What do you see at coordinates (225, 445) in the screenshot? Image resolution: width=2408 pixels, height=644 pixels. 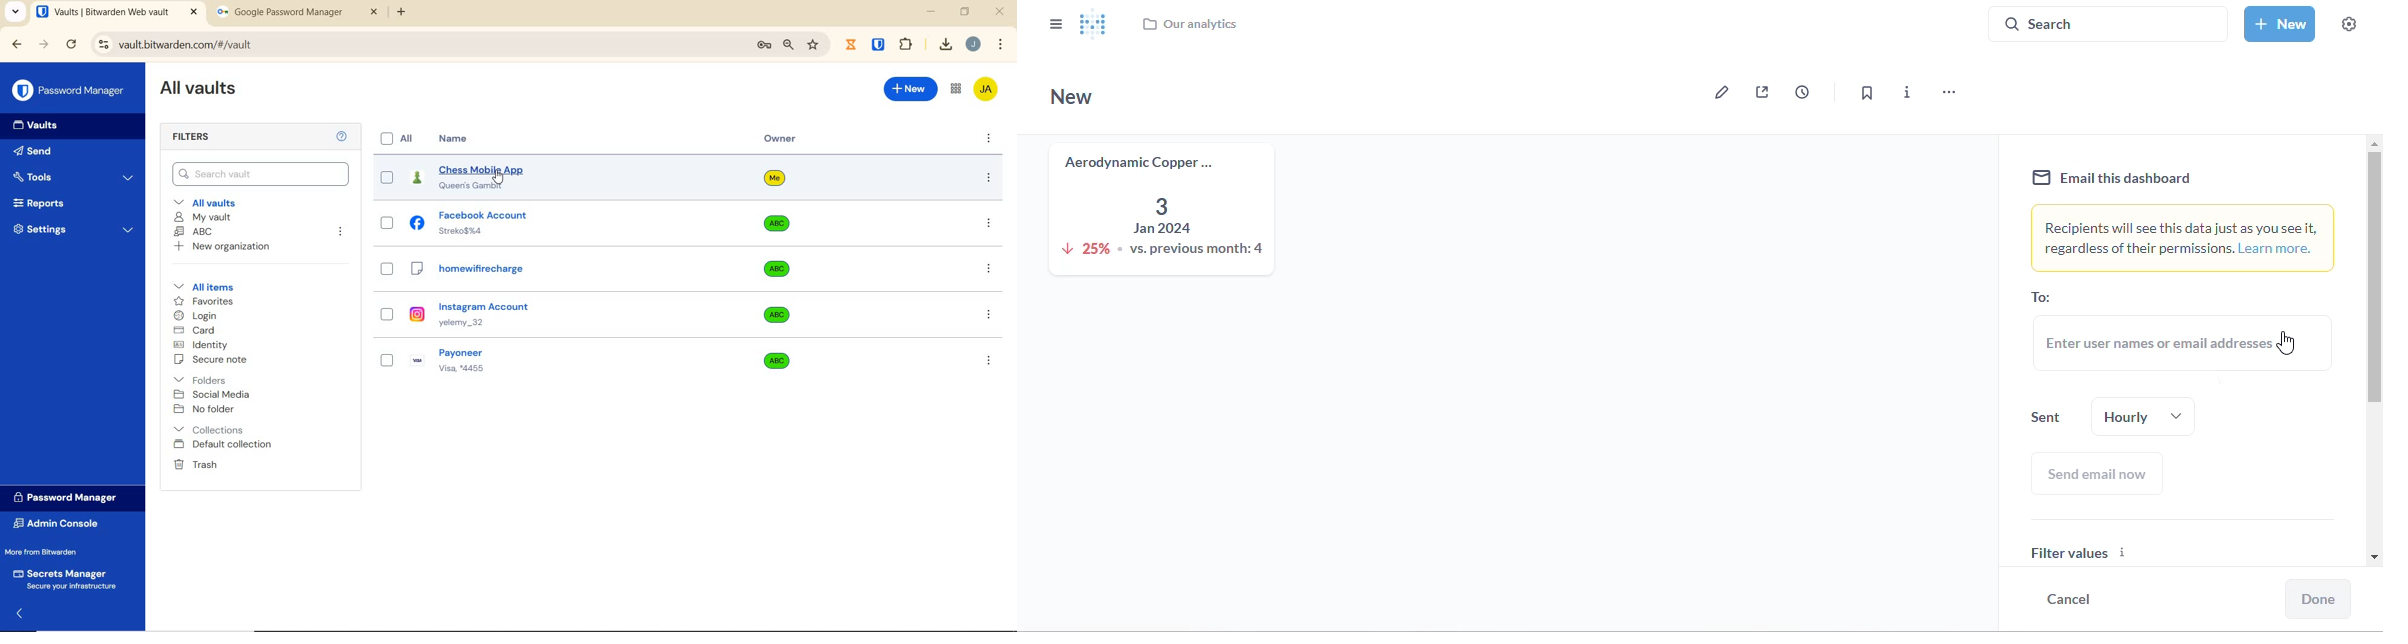 I see `default collection` at bounding box center [225, 445].